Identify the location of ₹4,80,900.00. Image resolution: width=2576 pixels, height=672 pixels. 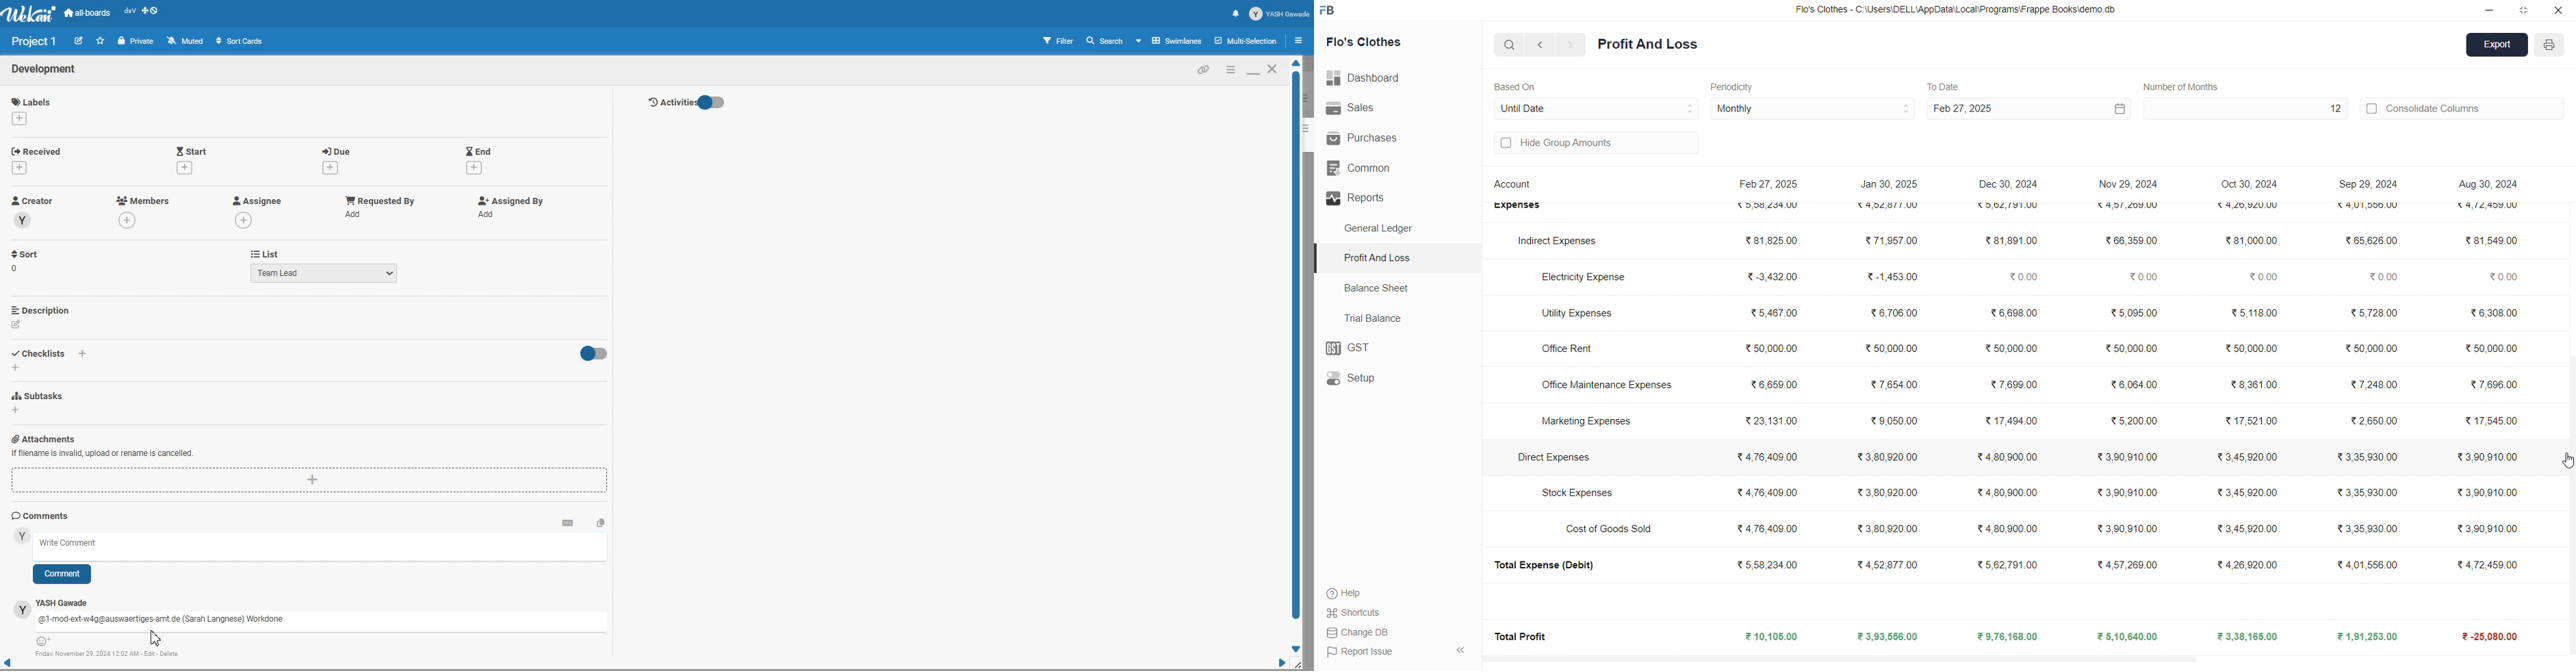
(2007, 458).